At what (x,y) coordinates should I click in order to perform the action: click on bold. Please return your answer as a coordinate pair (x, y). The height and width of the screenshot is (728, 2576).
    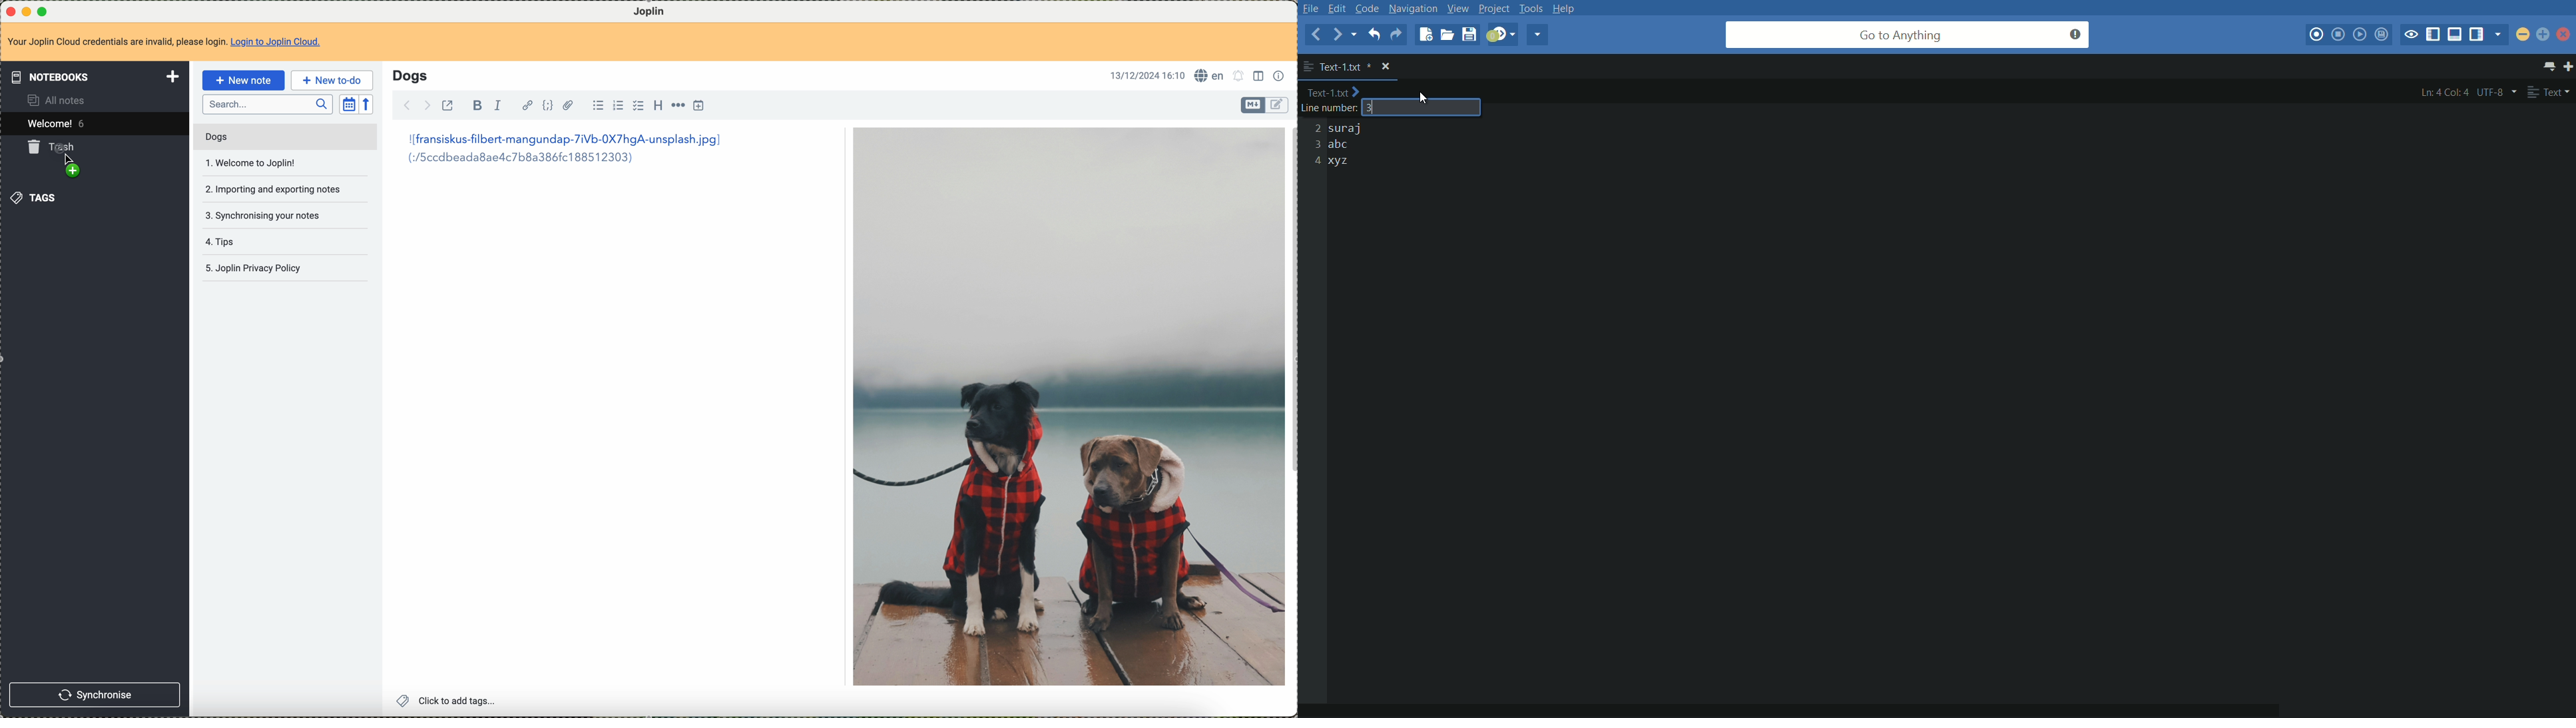
    Looking at the image, I should click on (477, 105).